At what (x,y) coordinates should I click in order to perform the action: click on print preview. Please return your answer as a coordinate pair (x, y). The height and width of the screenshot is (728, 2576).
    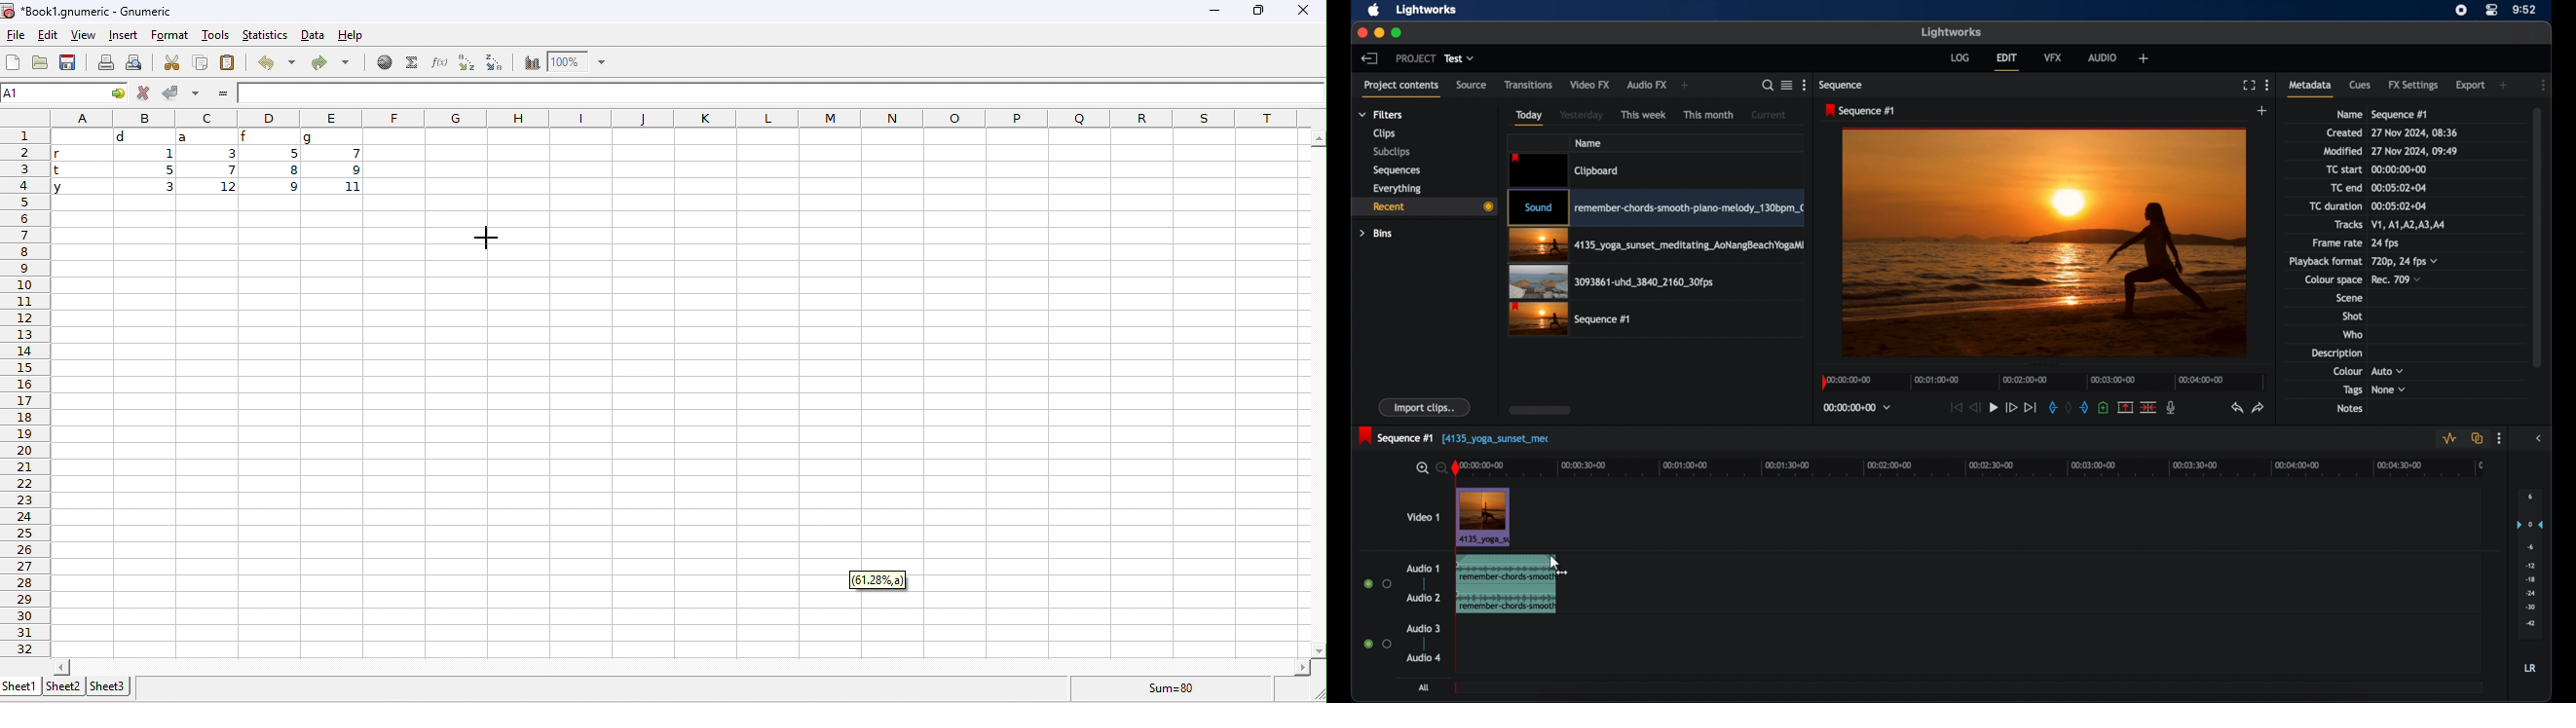
    Looking at the image, I should click on (137, 62).